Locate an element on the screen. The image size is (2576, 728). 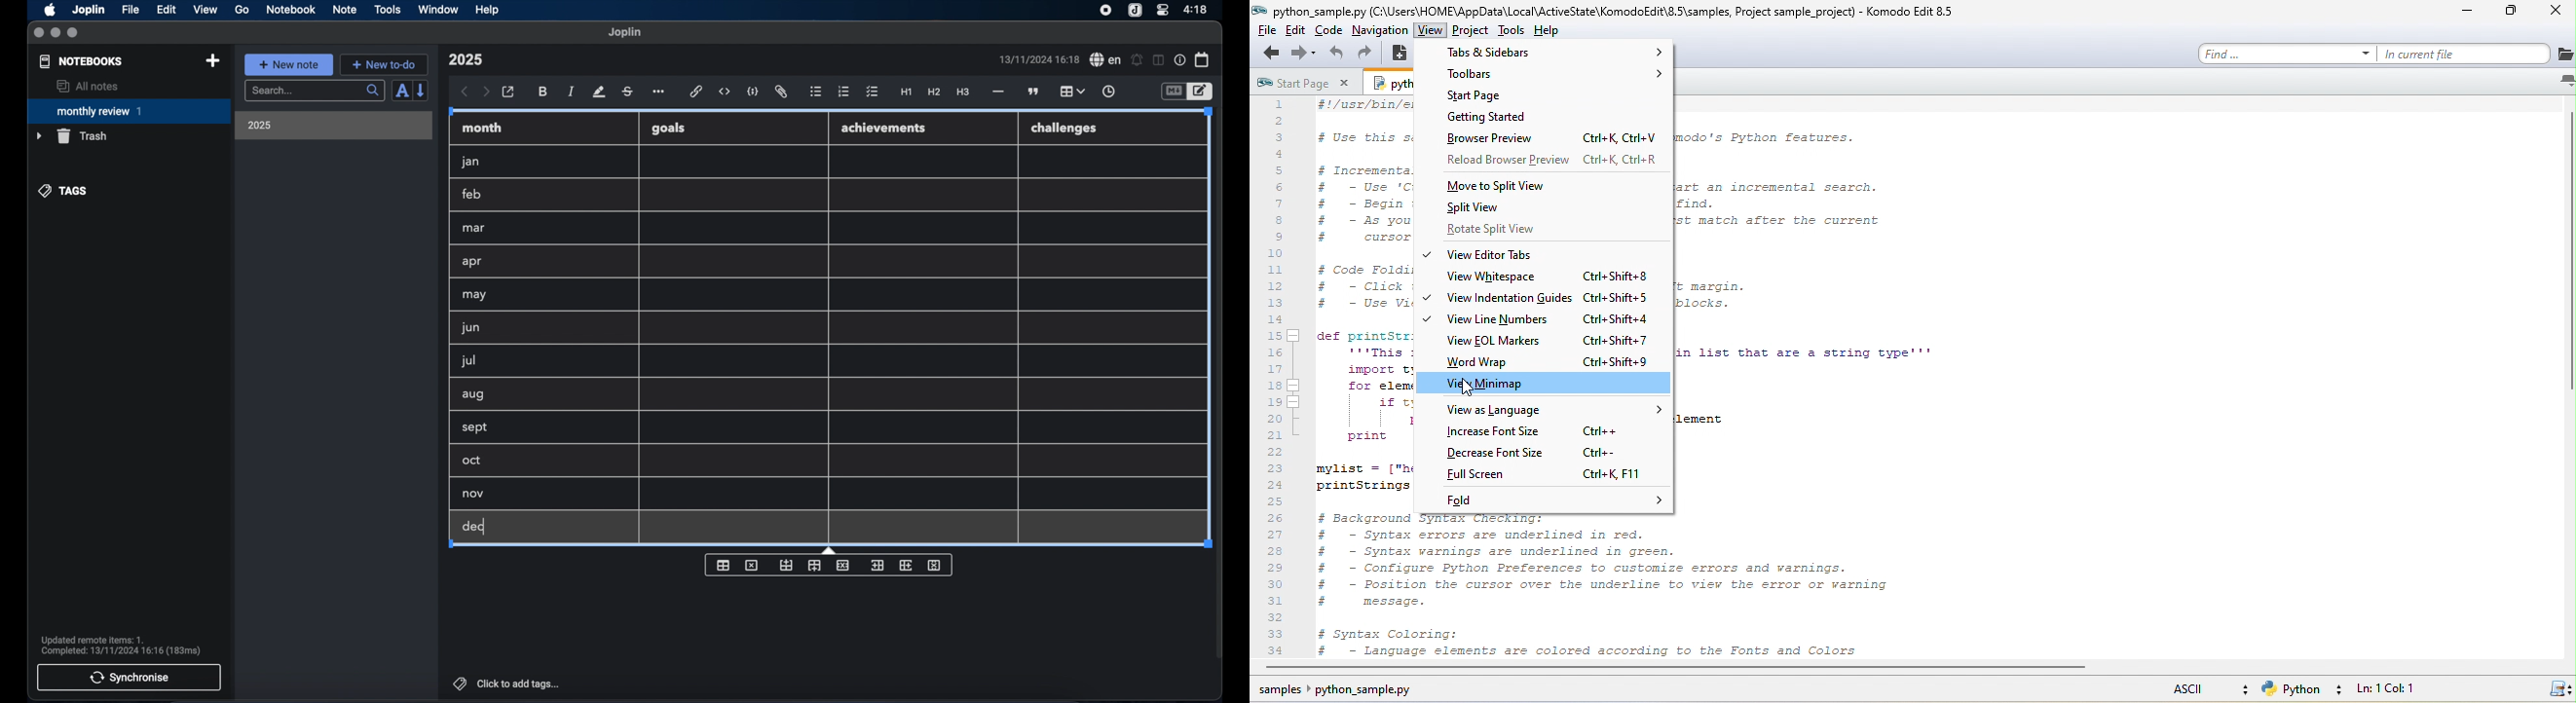
date is located at coordinates (1039, 59).